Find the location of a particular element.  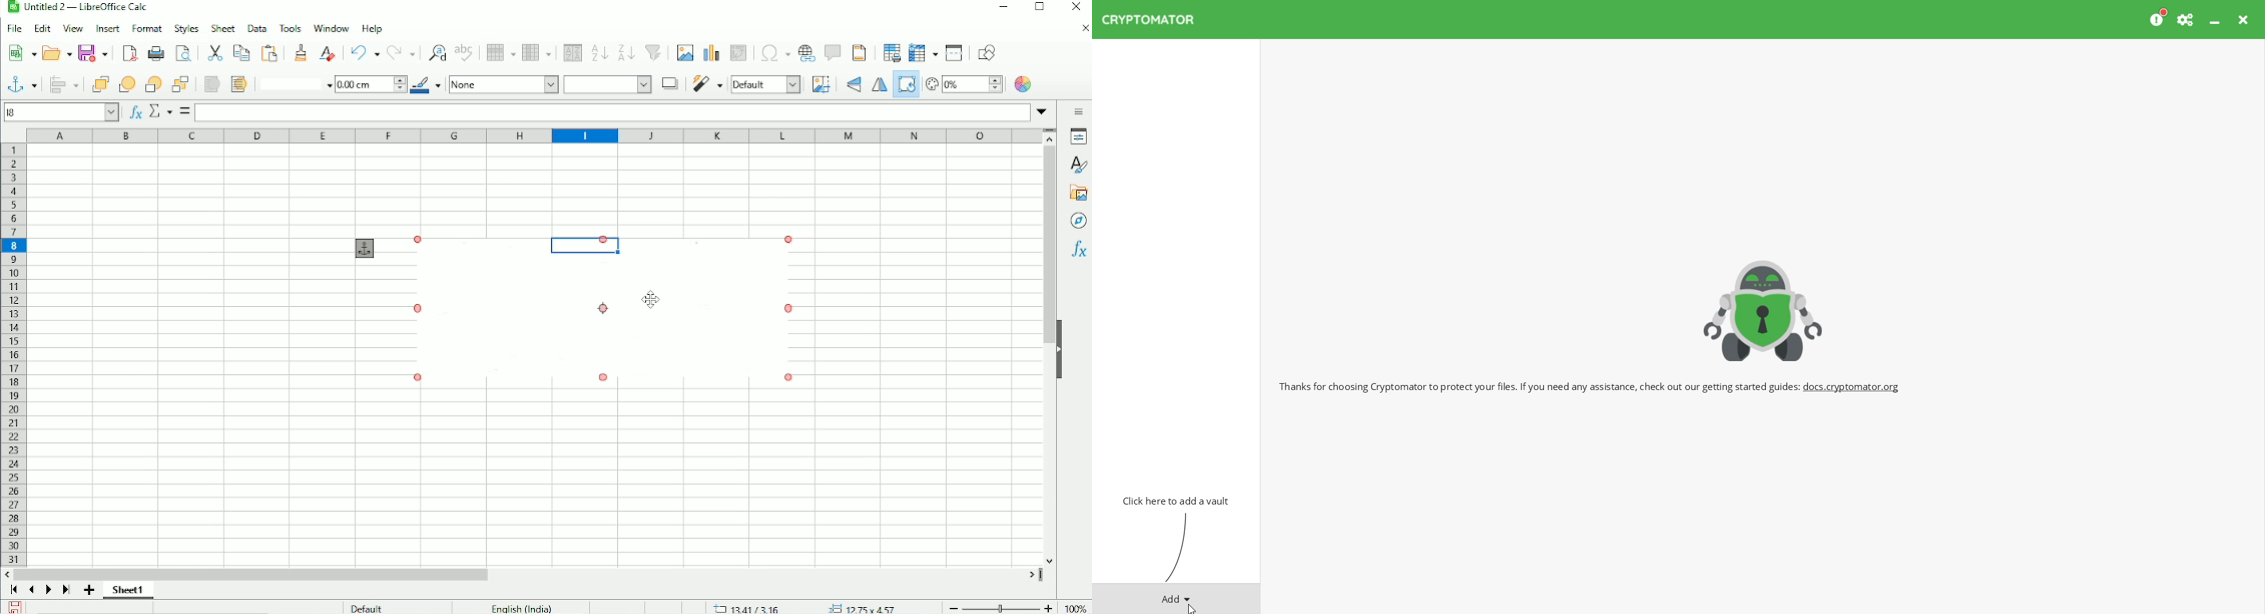

New is located at coordinates (20, 54).